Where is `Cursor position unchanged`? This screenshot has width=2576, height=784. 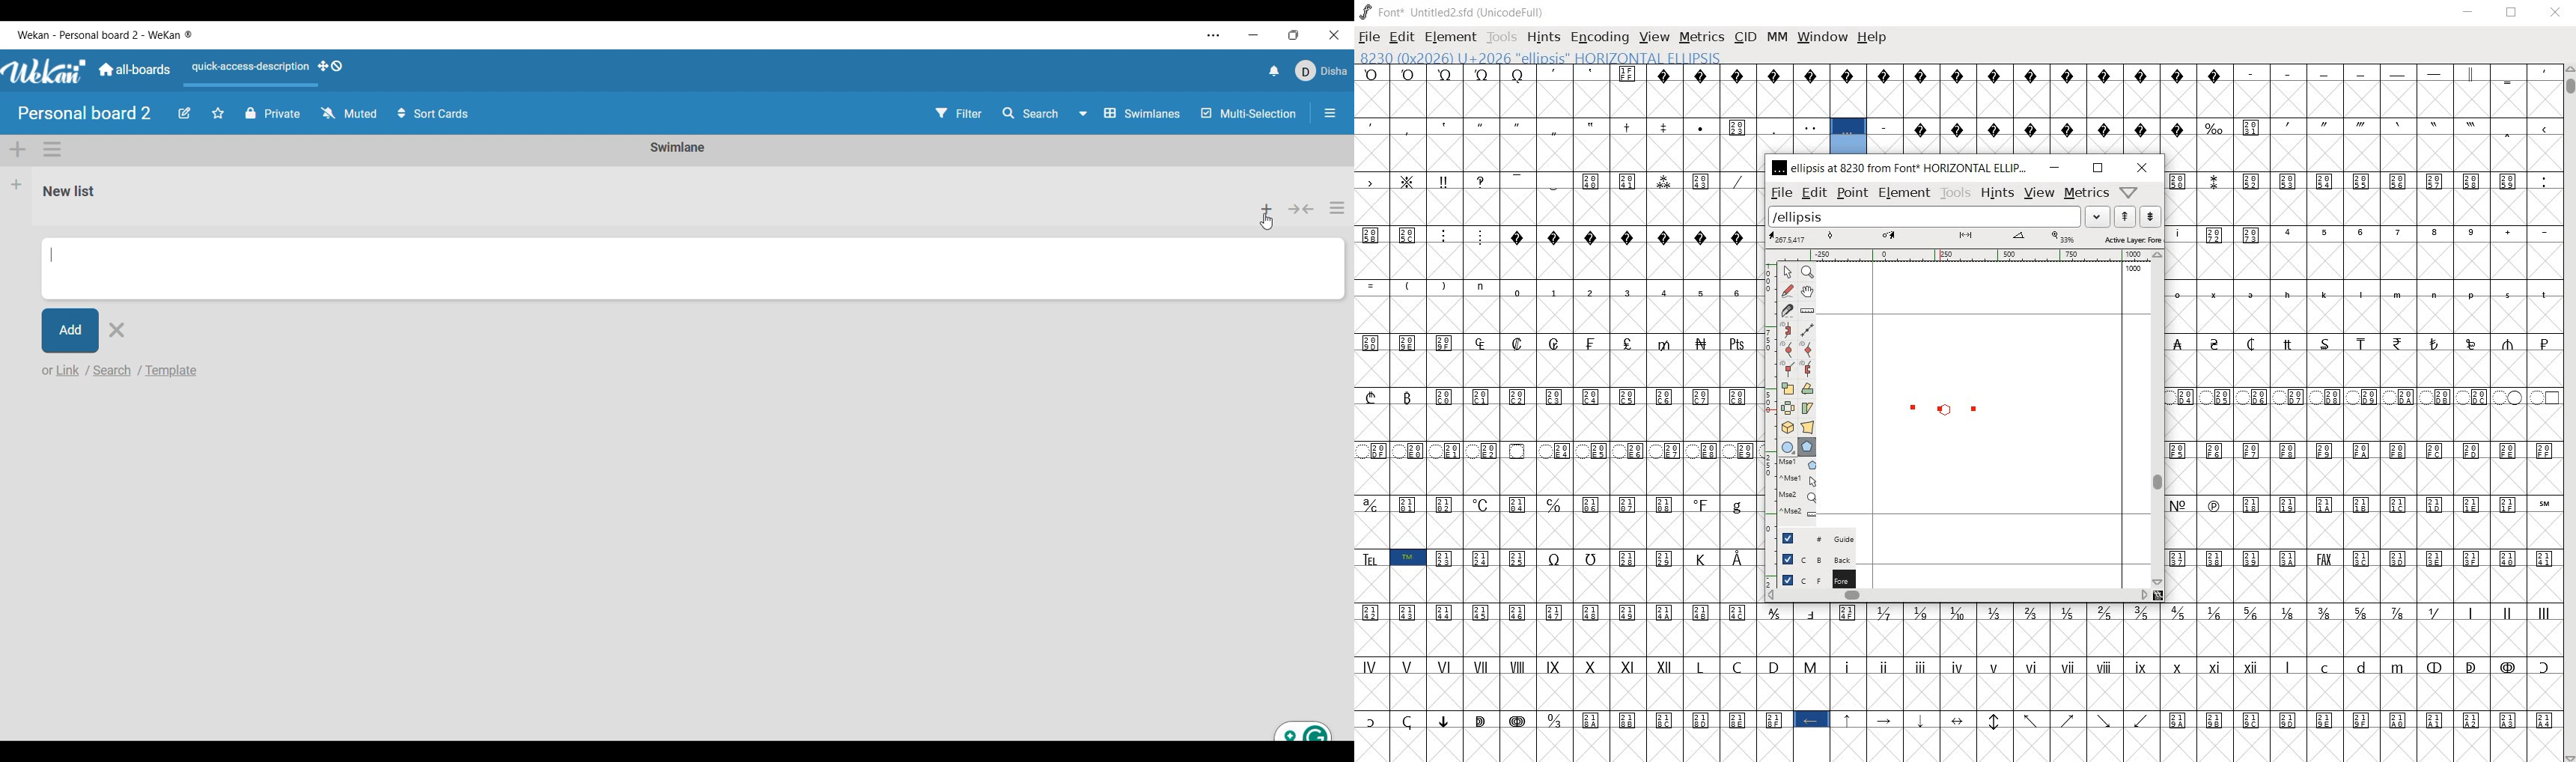
Cursor position unchanged is located at coordinates (1270, 224).